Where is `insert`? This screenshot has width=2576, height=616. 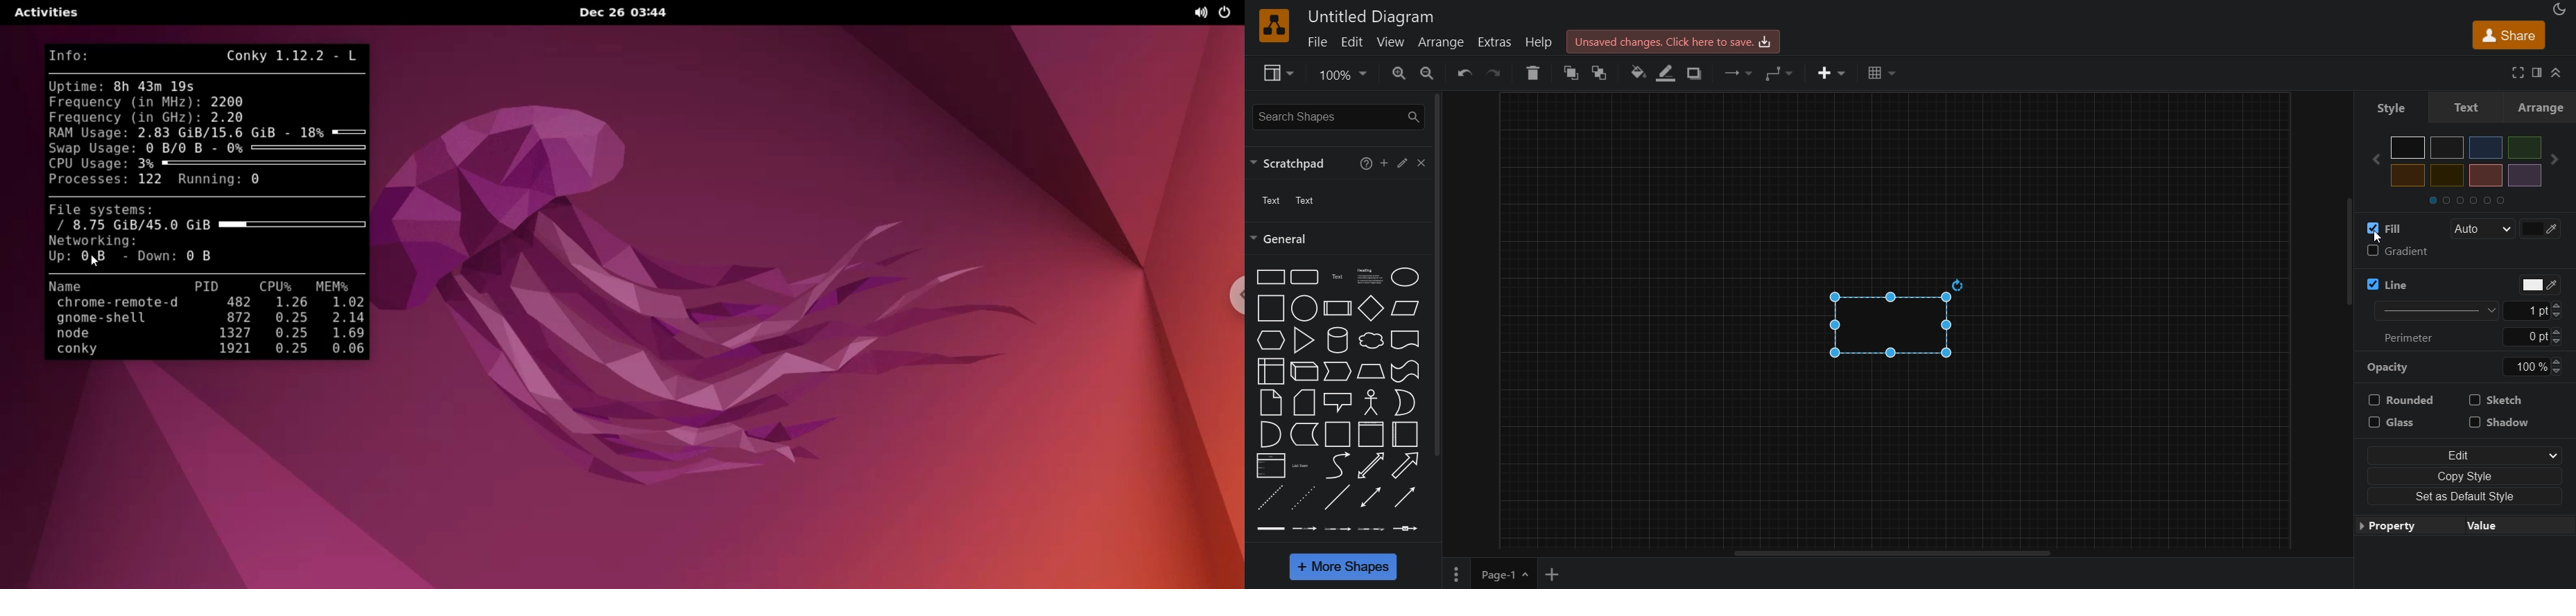 insert is located at coordinates (1830, 74).